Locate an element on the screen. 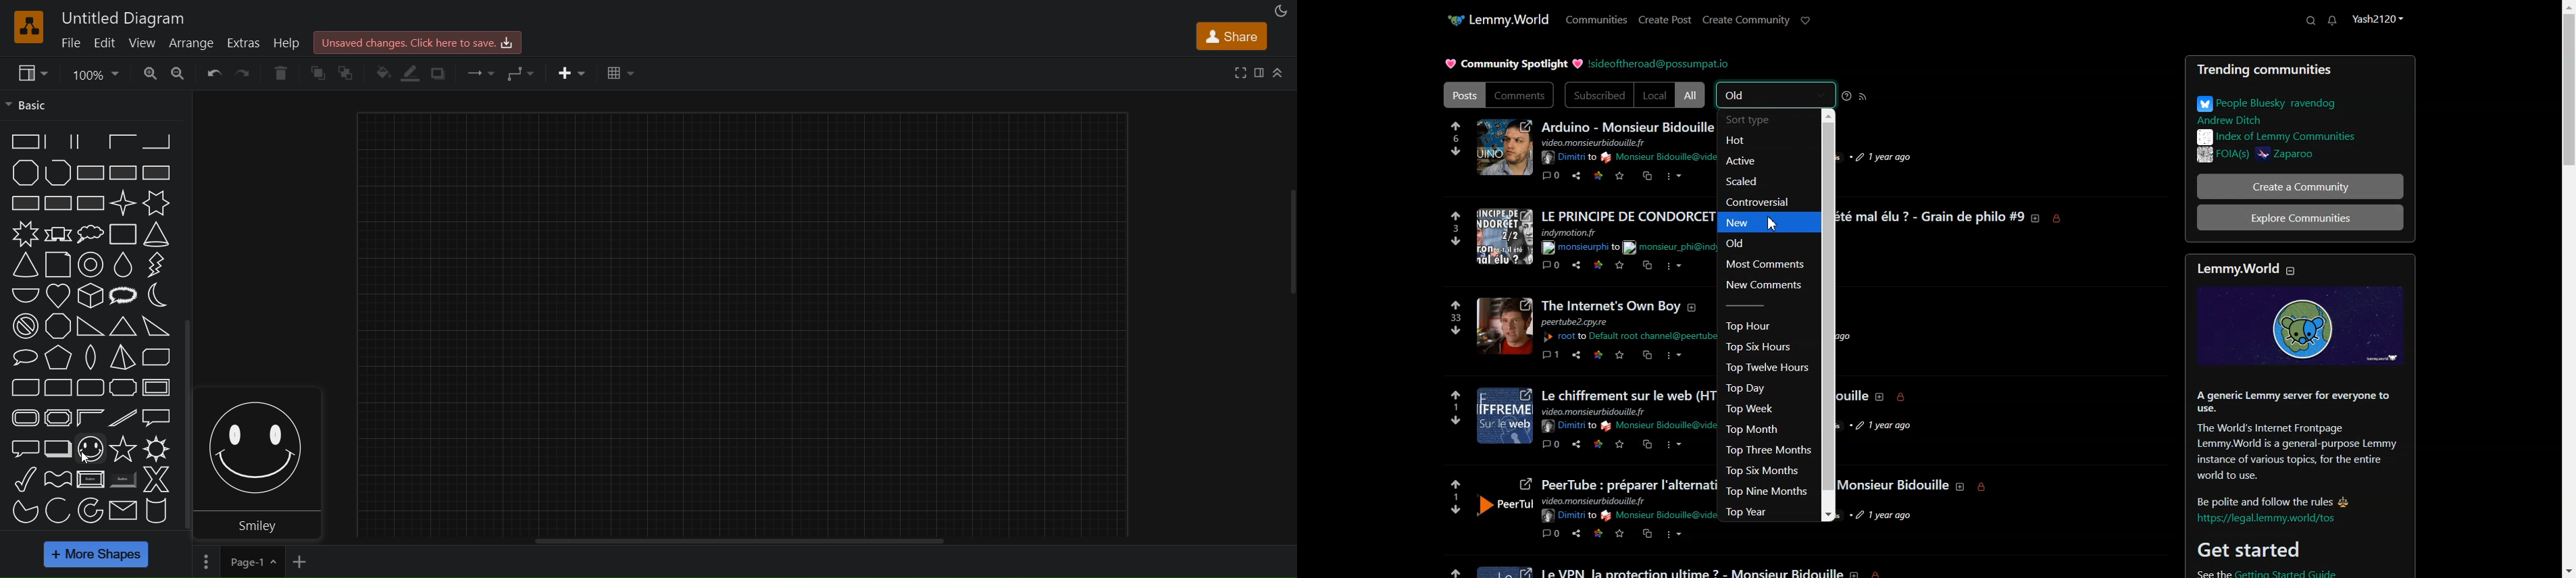  star is located at coordinates (122, 449).